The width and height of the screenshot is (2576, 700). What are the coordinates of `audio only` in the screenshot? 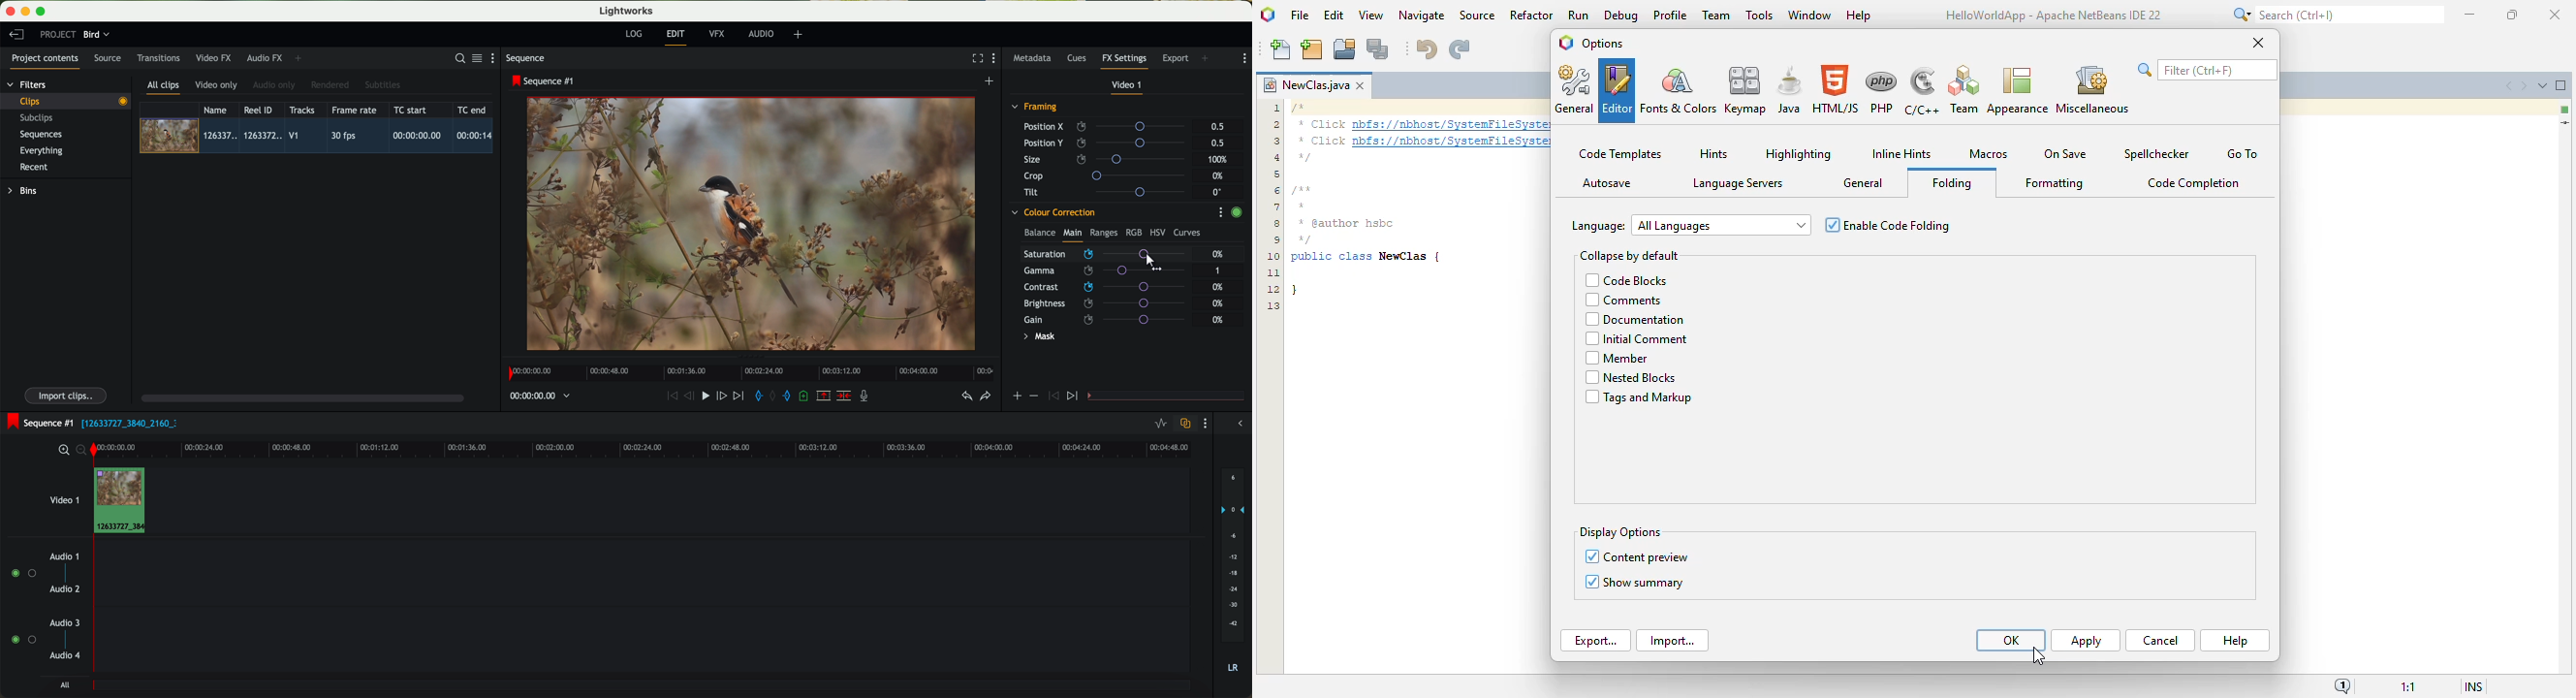 It's located at (275, 85).